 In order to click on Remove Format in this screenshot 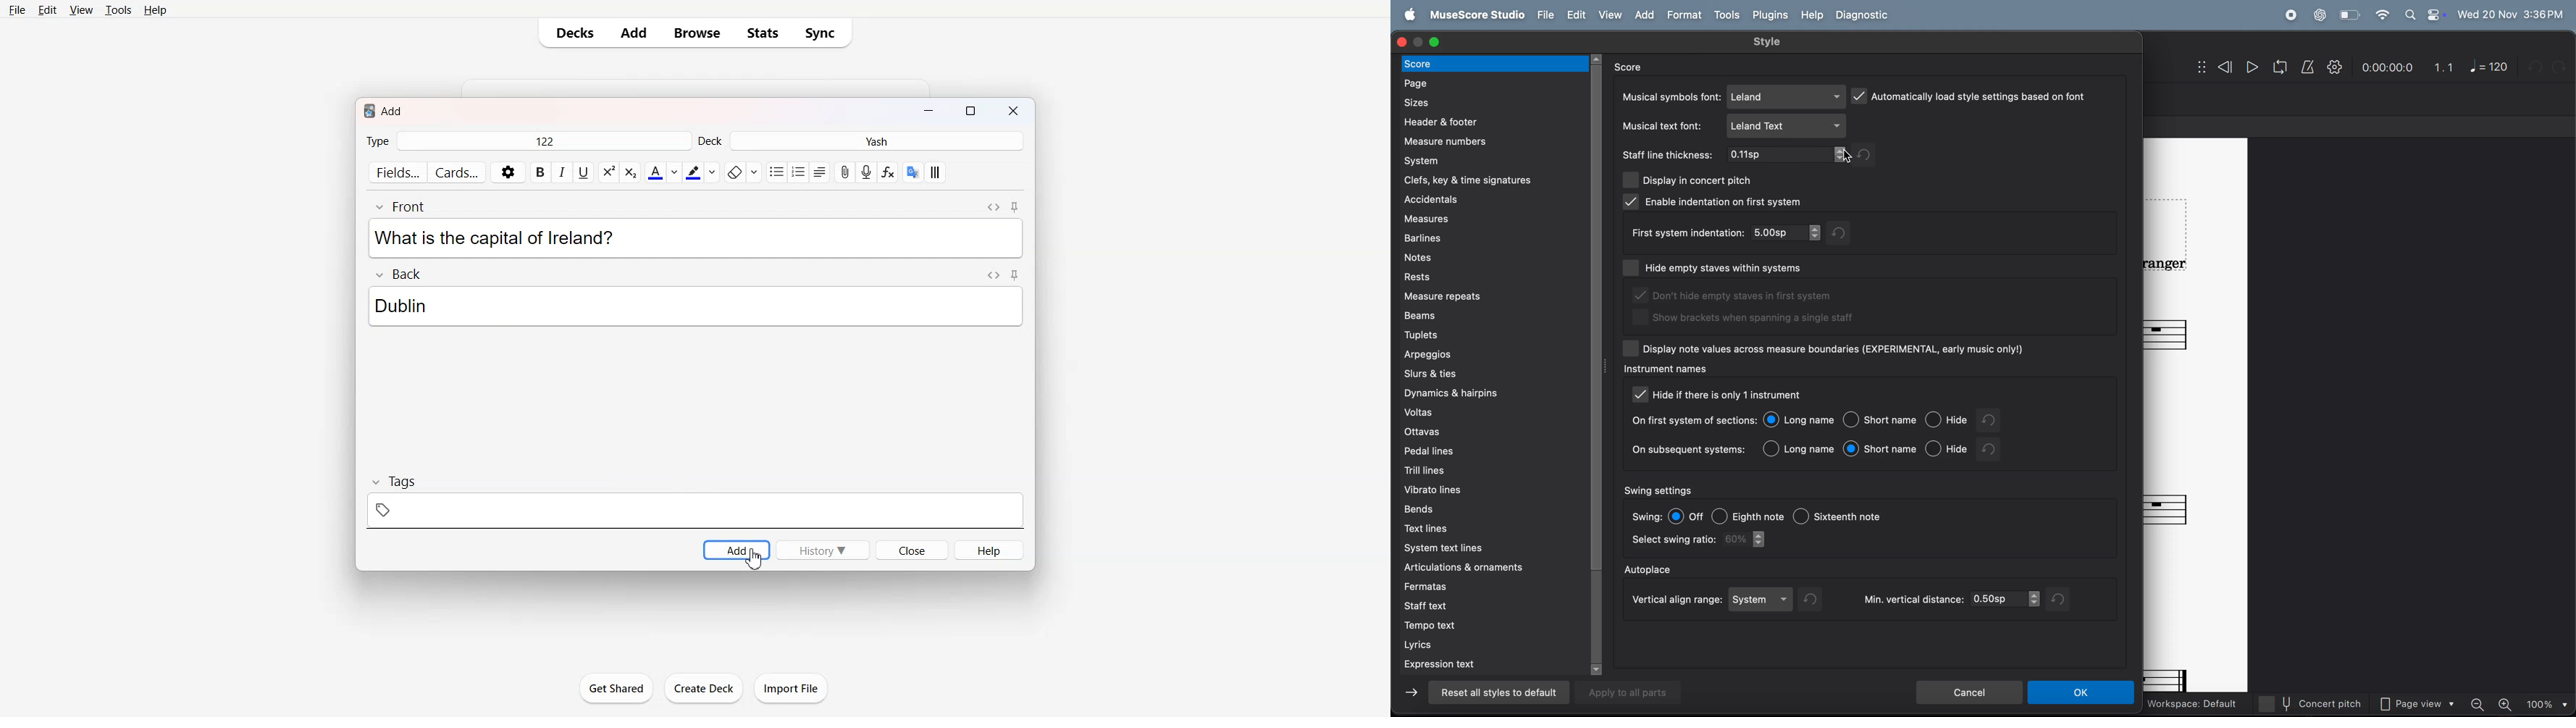, I will do `click(742, 172)`.